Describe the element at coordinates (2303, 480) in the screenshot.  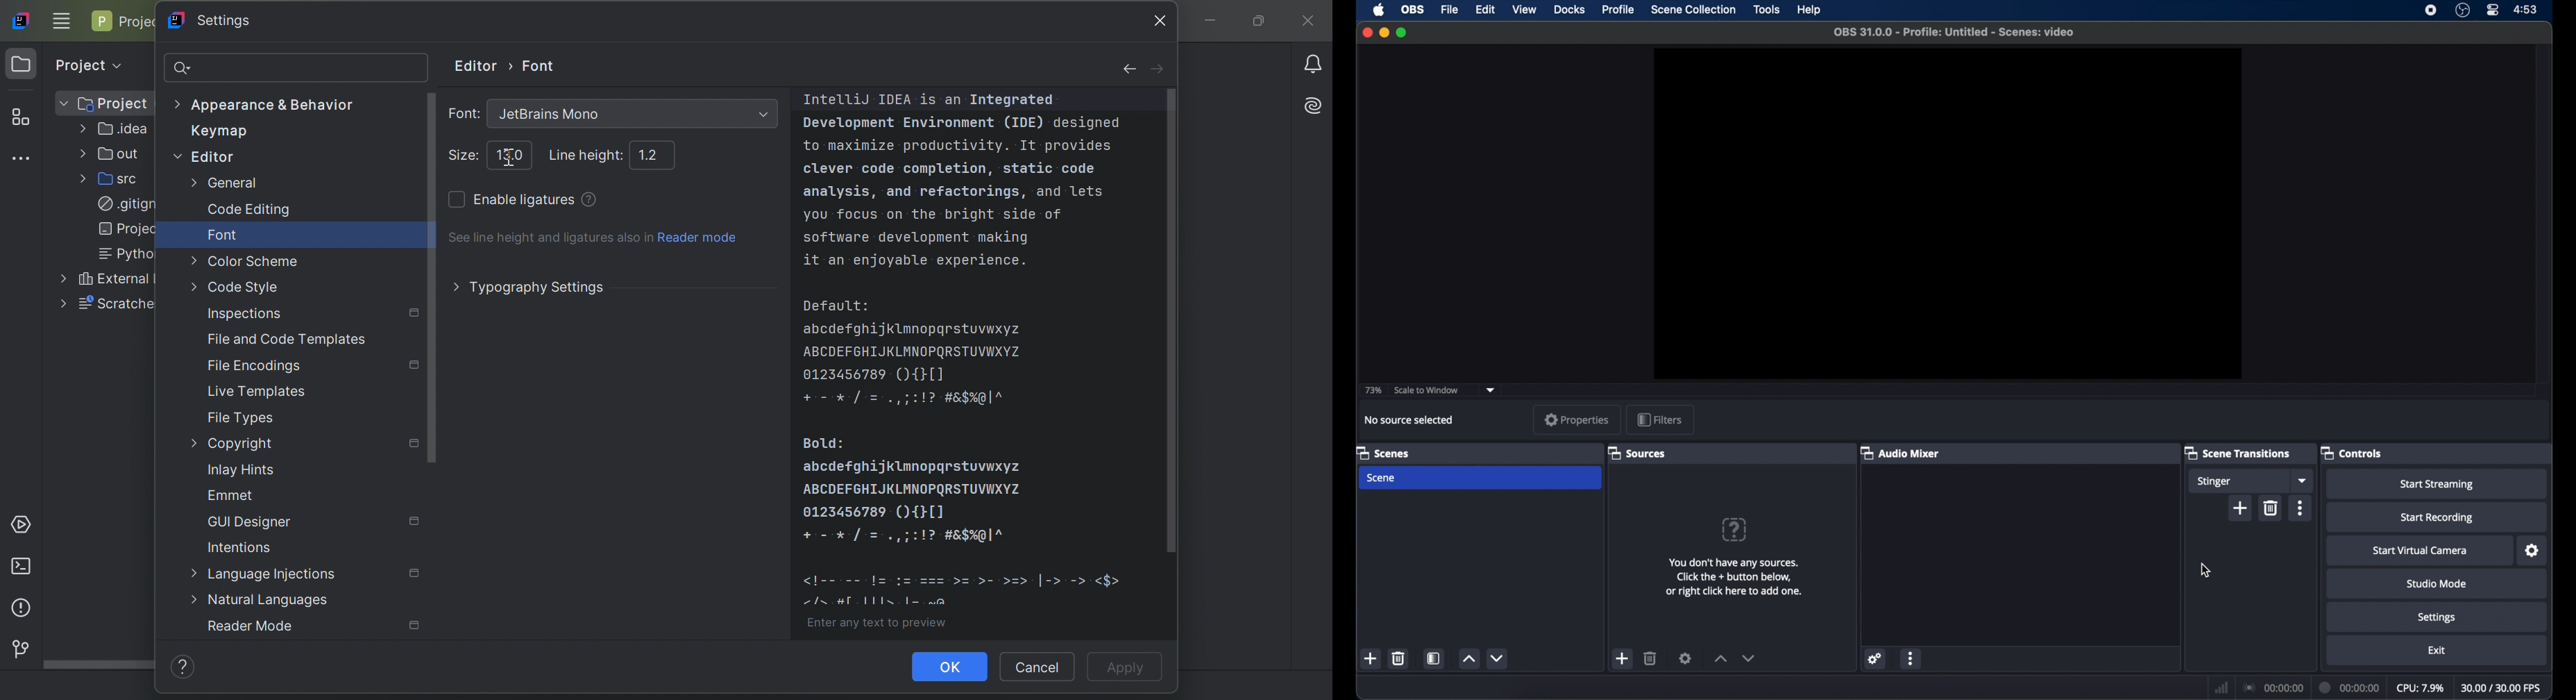
I see `dropdown` at that location.